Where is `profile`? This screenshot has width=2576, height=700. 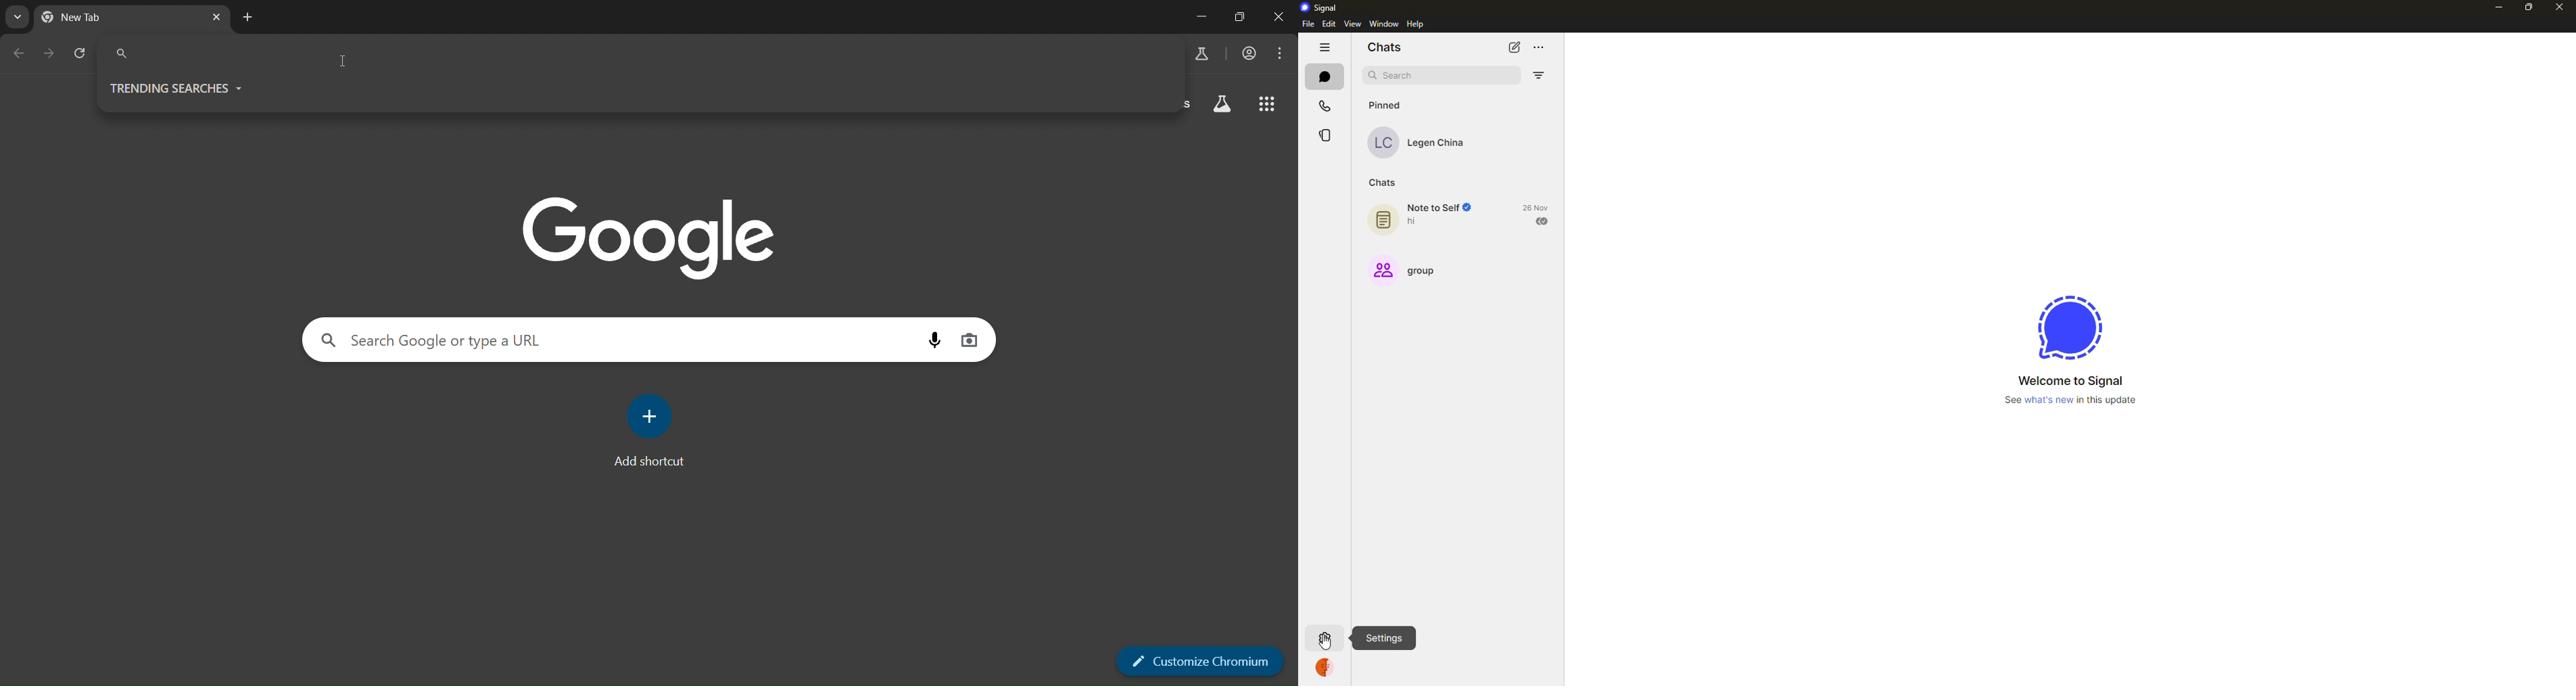
profile is located at coordinates (1329, 667).